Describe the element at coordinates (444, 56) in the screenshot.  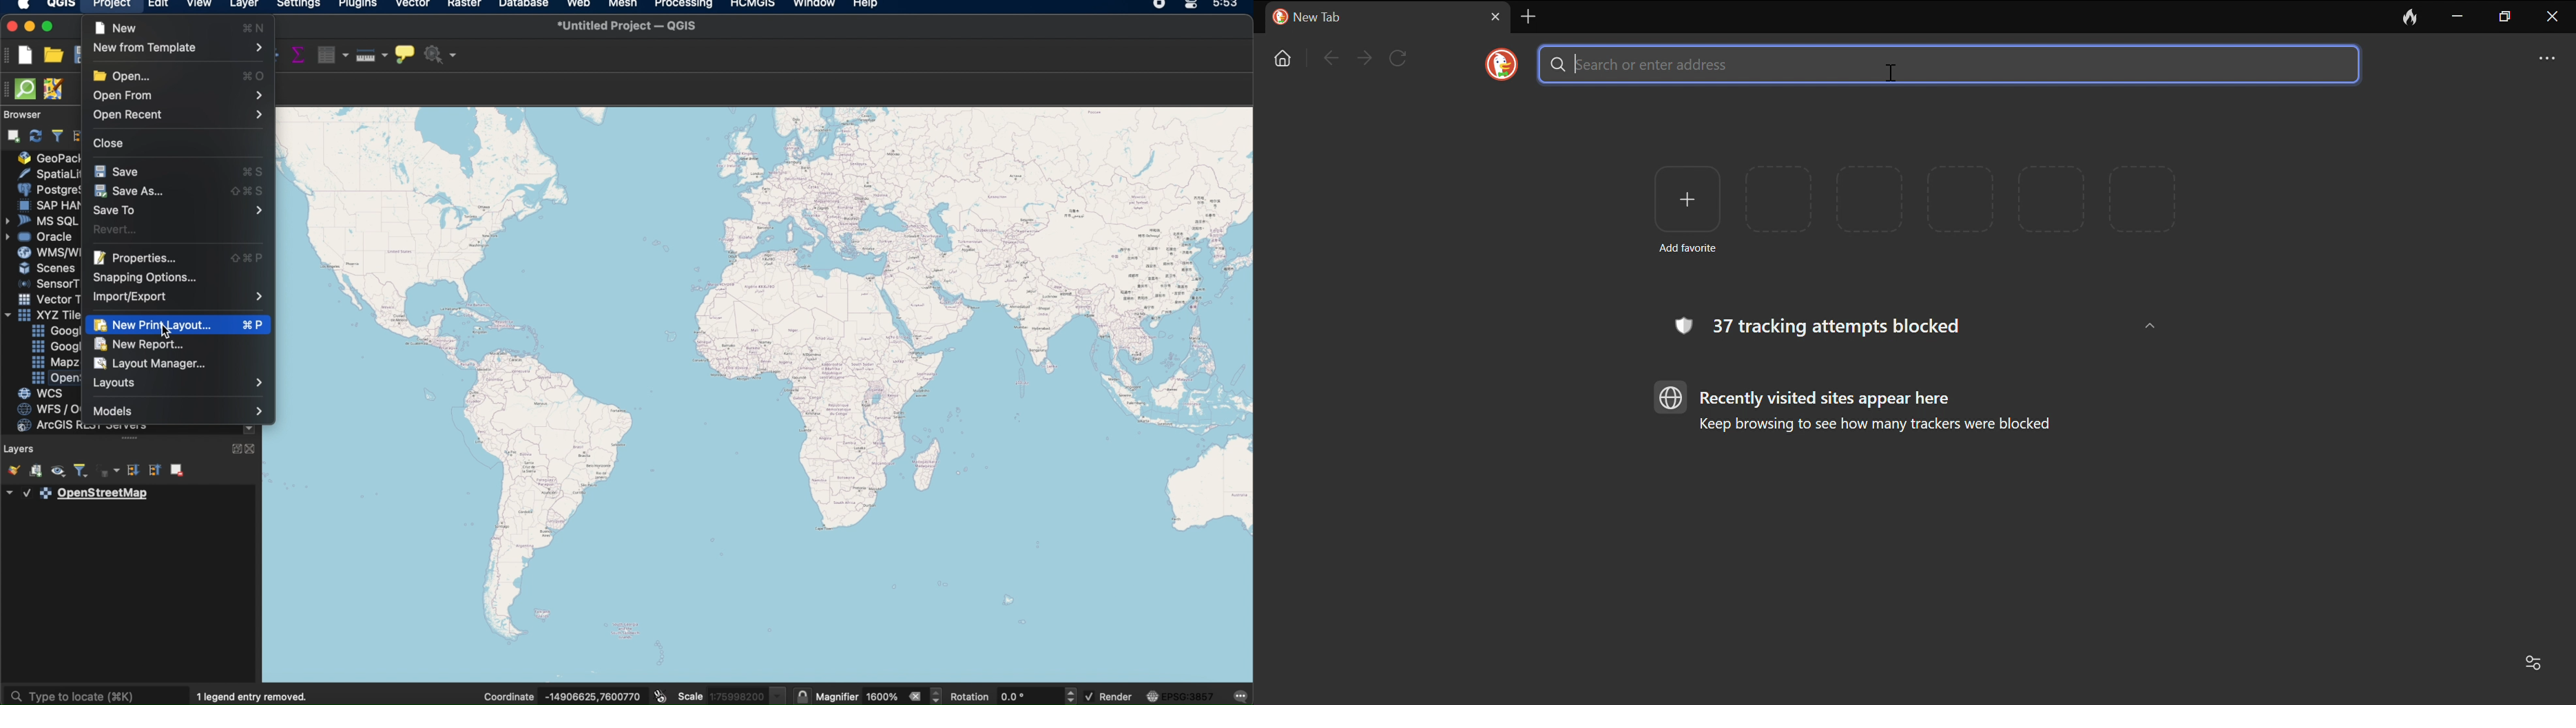
I see `no action selected` at that location.